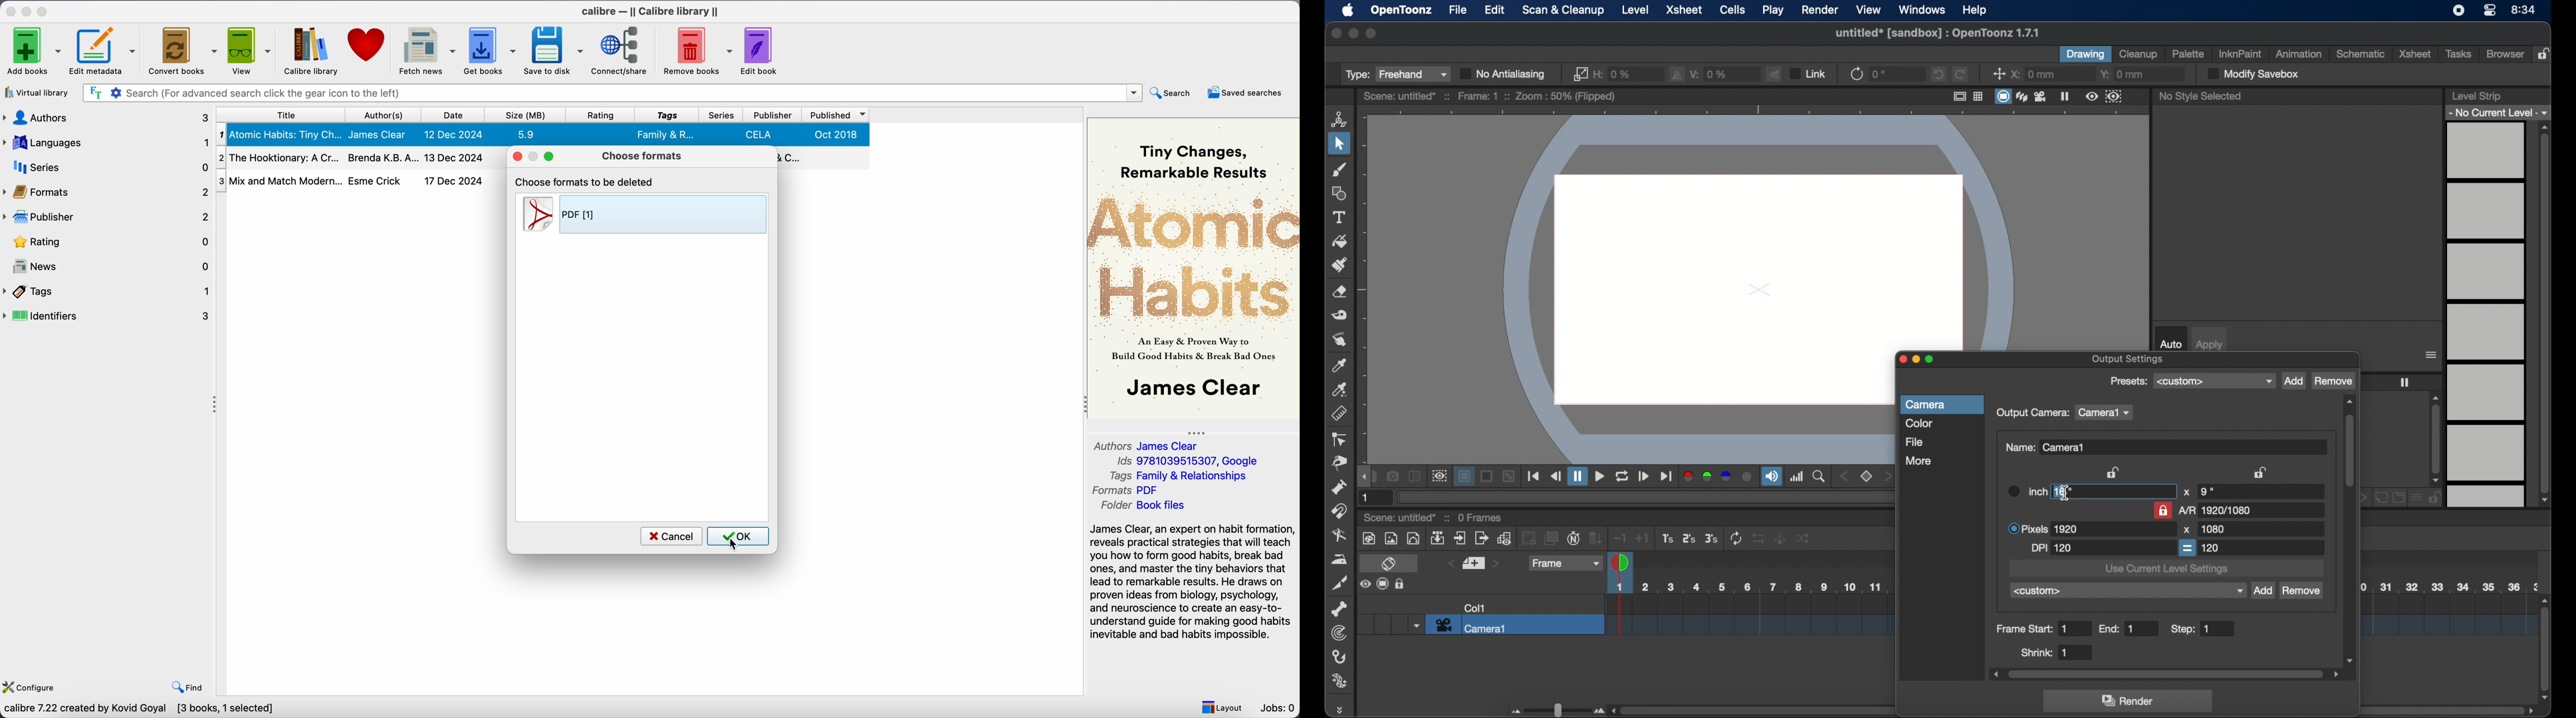  I want to click on canvas, so click(1754, 231).